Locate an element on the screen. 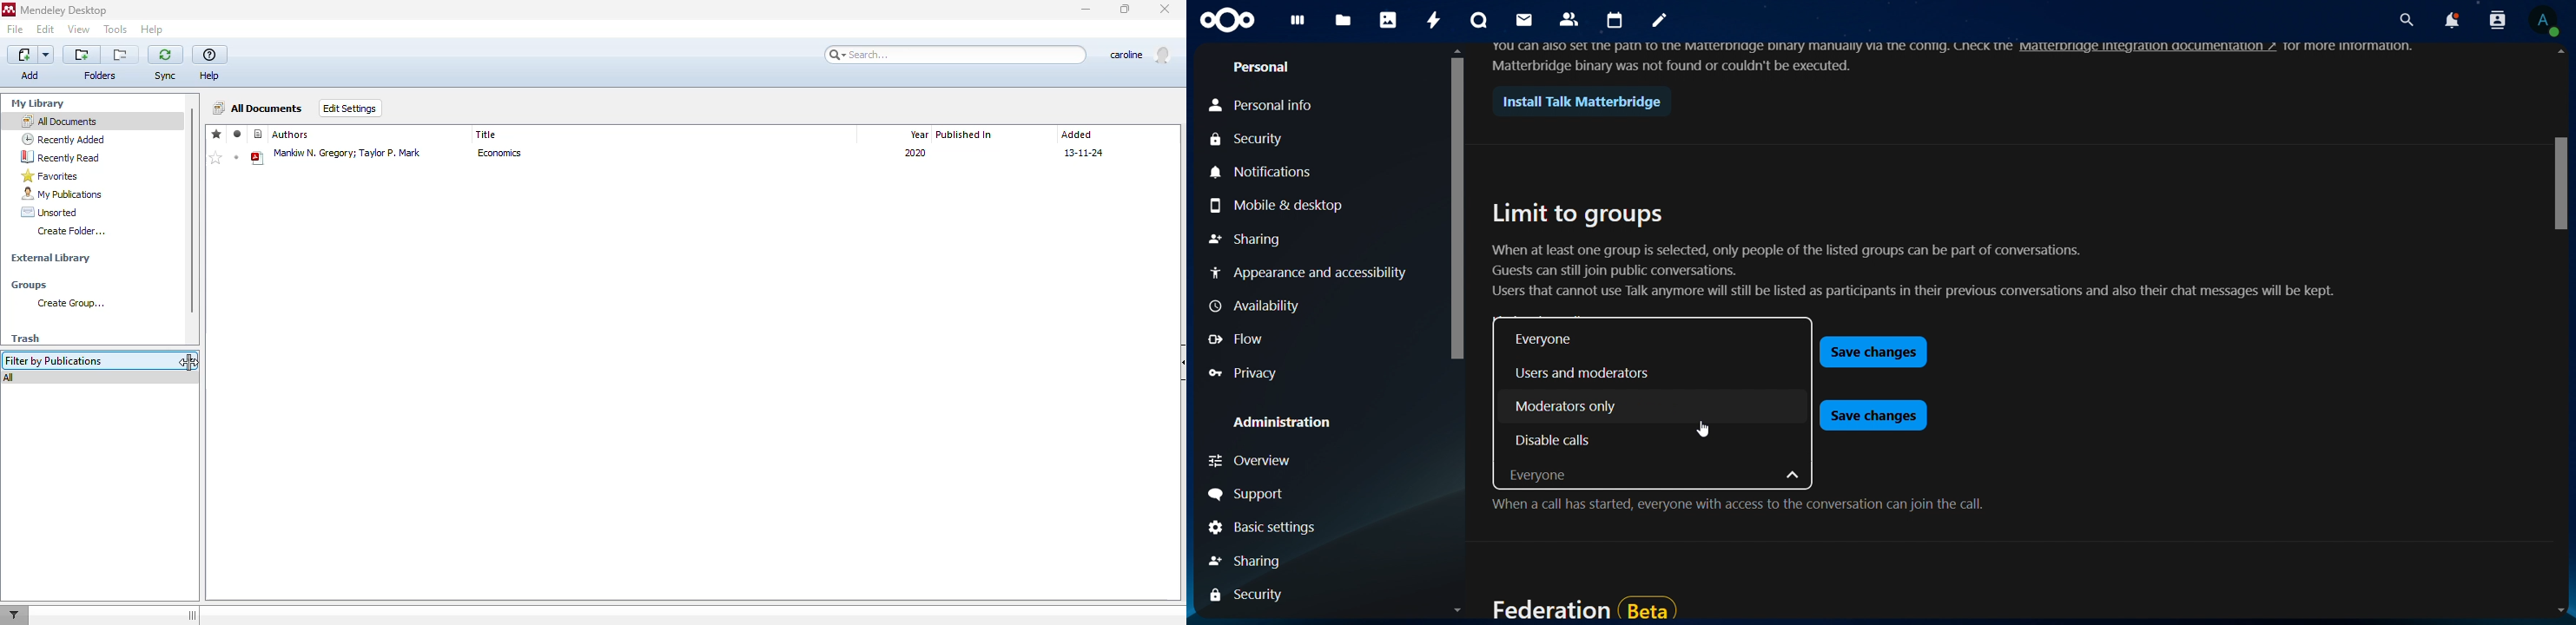 The width and height of the screenshot is (2576, 644). filter documents by author, tag or publication. is located at coordinates (17, 615).